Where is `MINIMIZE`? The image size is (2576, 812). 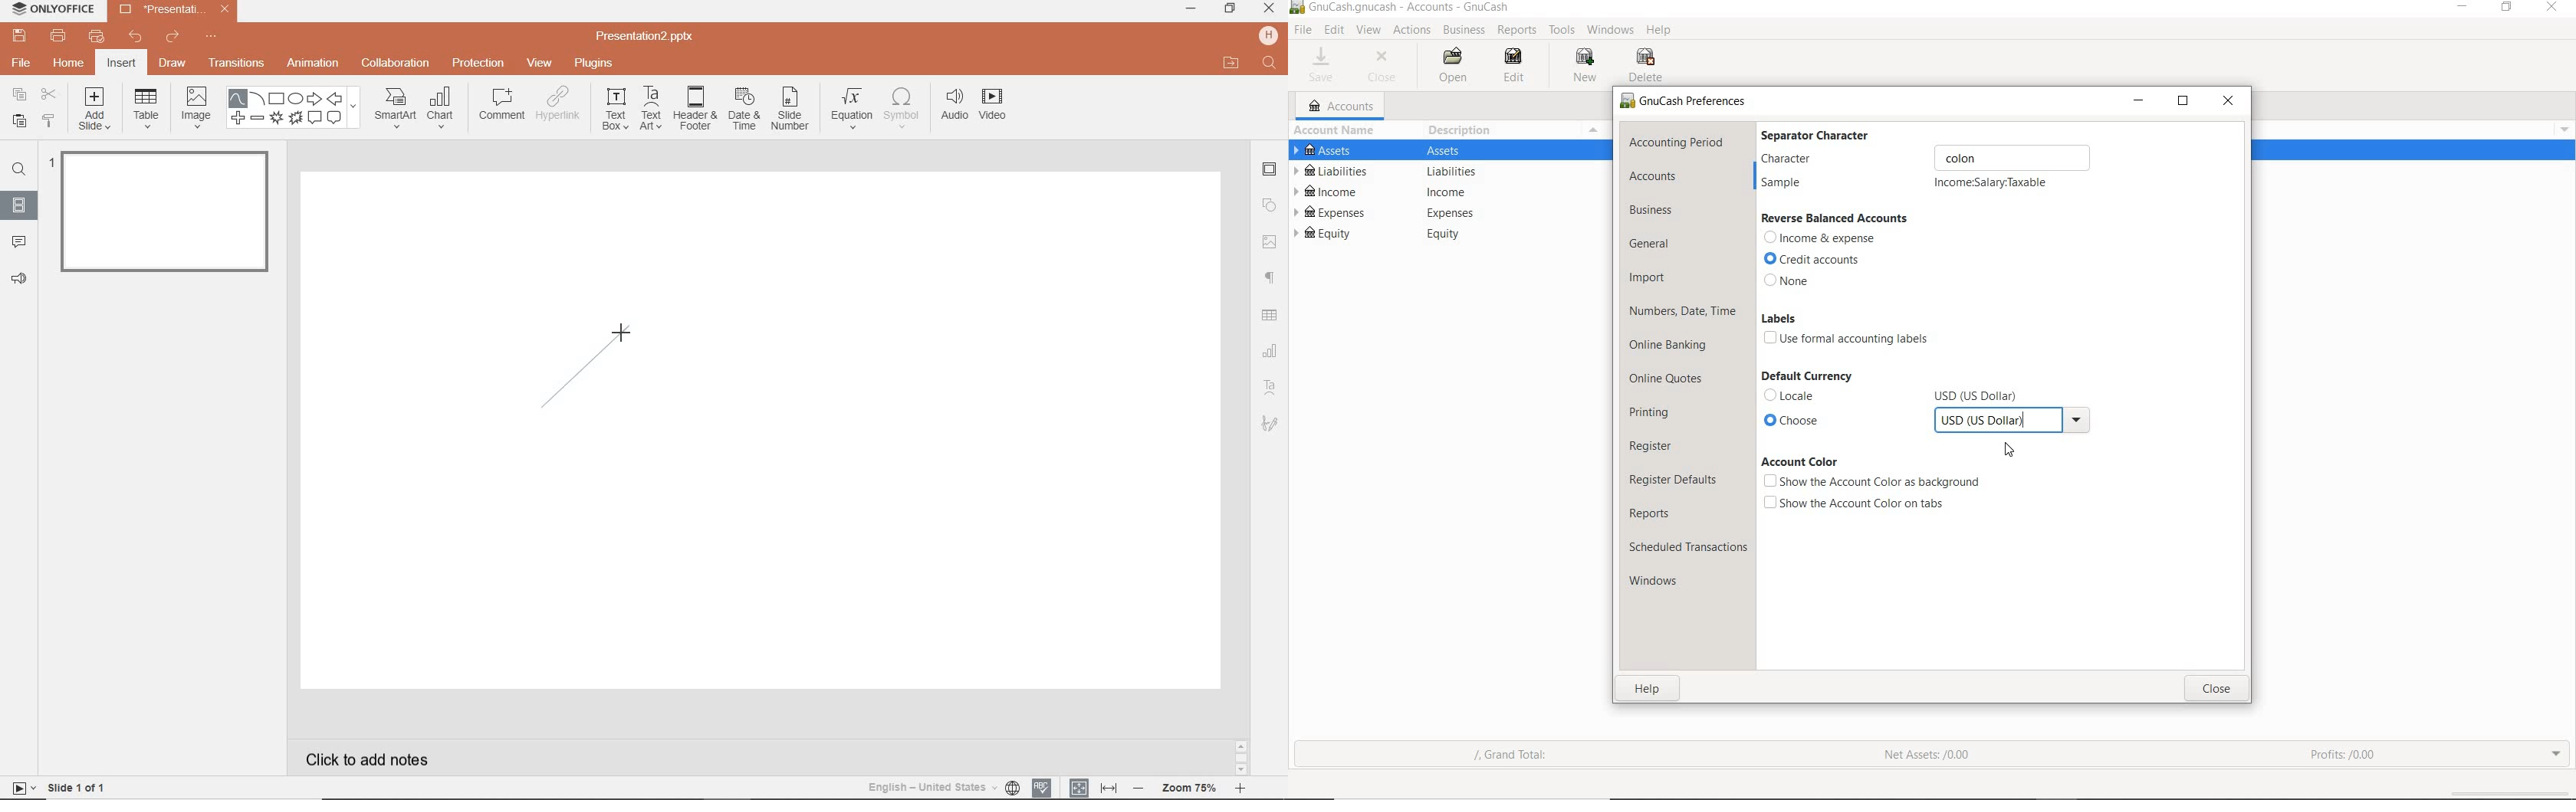 MINIMIZE is located at coordinates (1191, 9).